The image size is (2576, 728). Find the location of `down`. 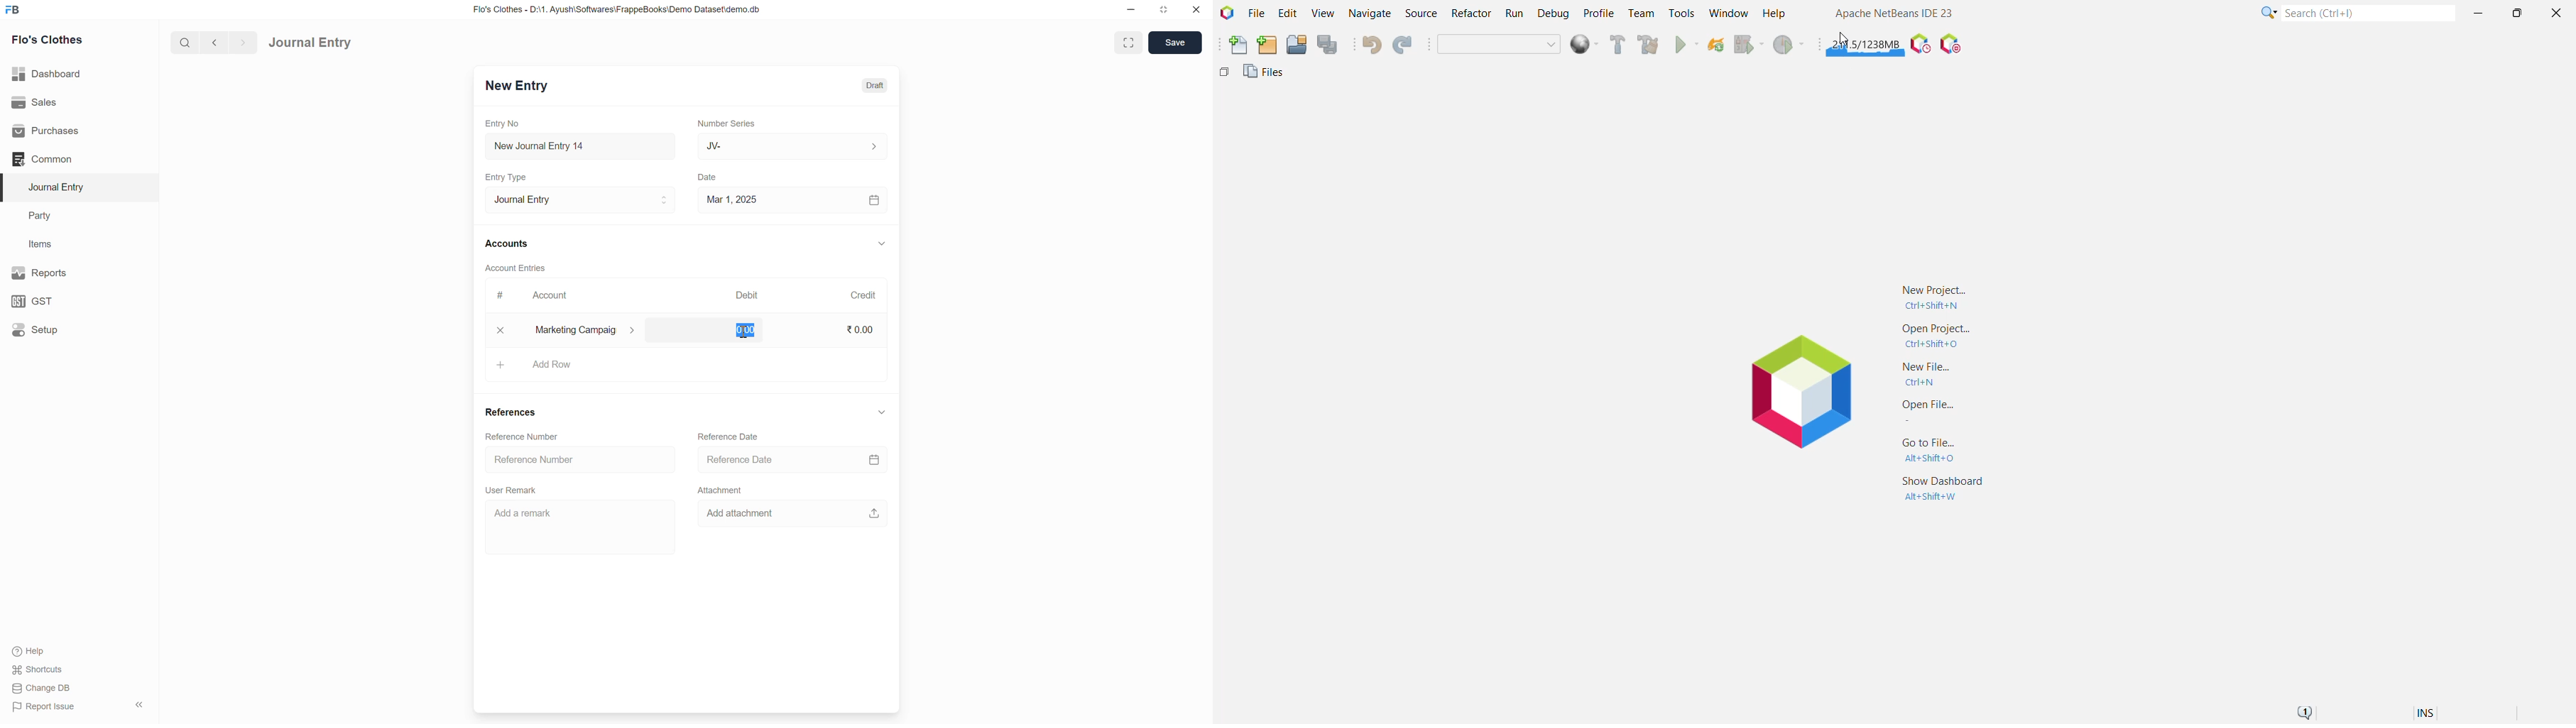

down is located at coordinates (881, 245).